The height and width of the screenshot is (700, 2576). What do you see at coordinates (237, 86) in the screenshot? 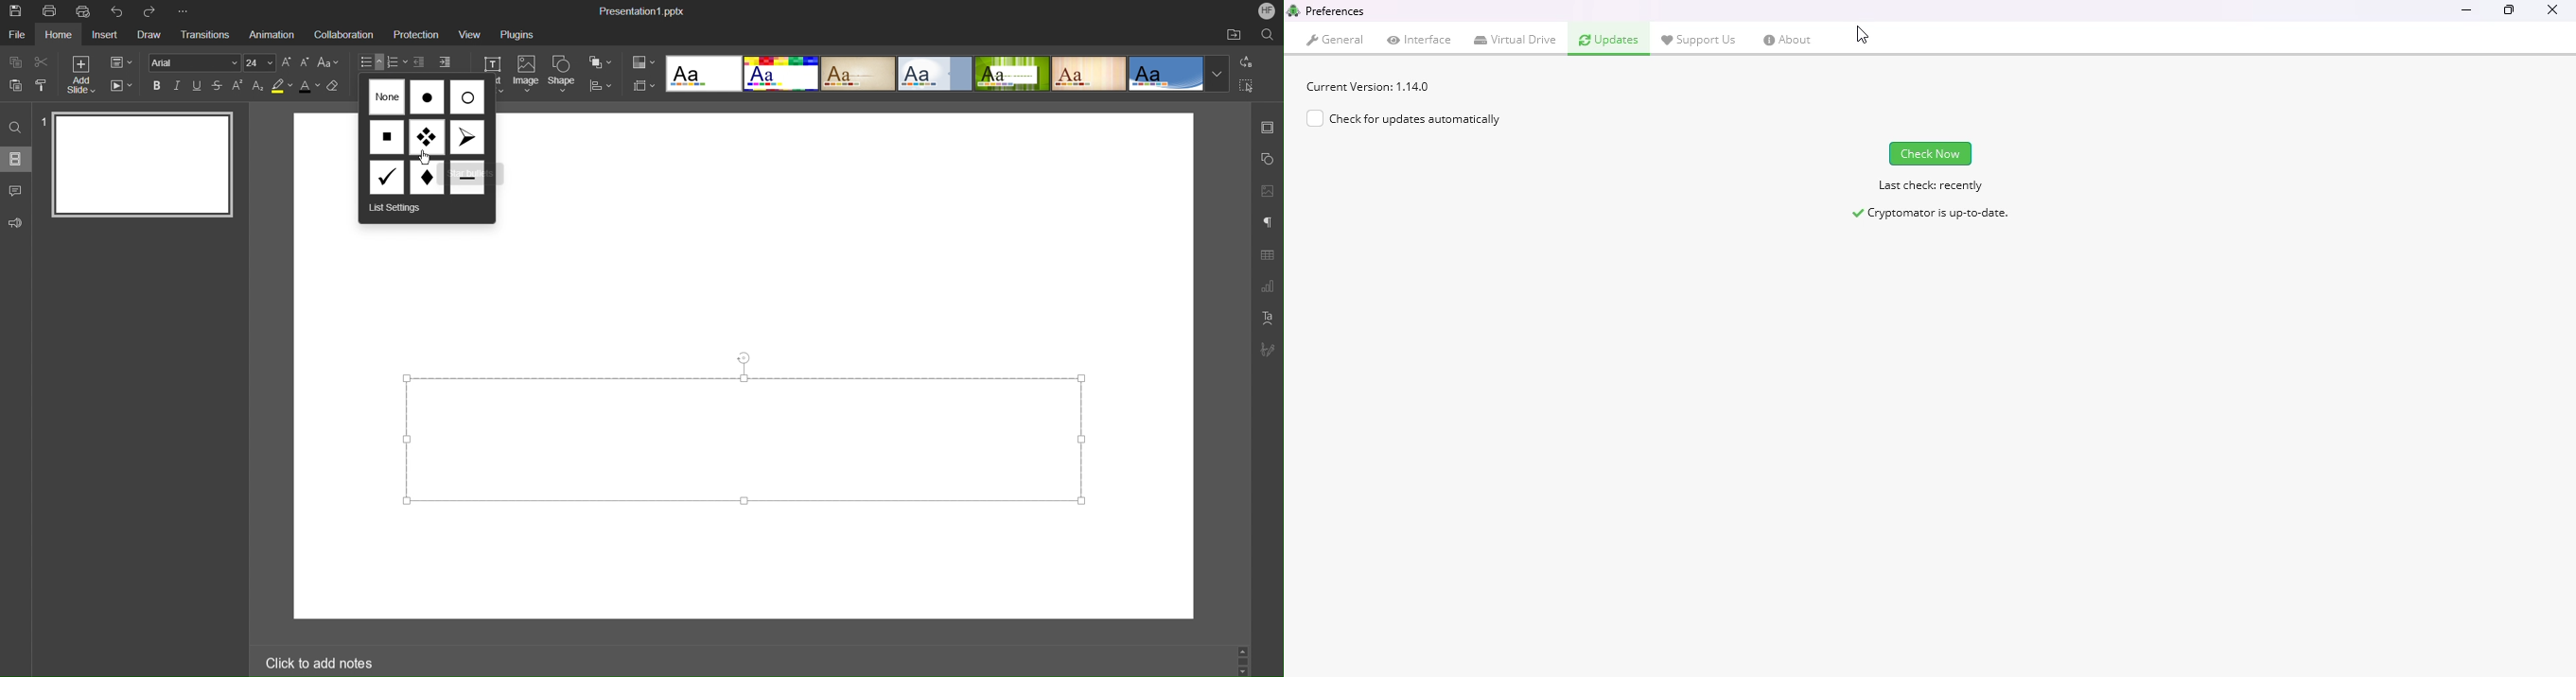
I see `Superscript` at bounding box center [237, 86].